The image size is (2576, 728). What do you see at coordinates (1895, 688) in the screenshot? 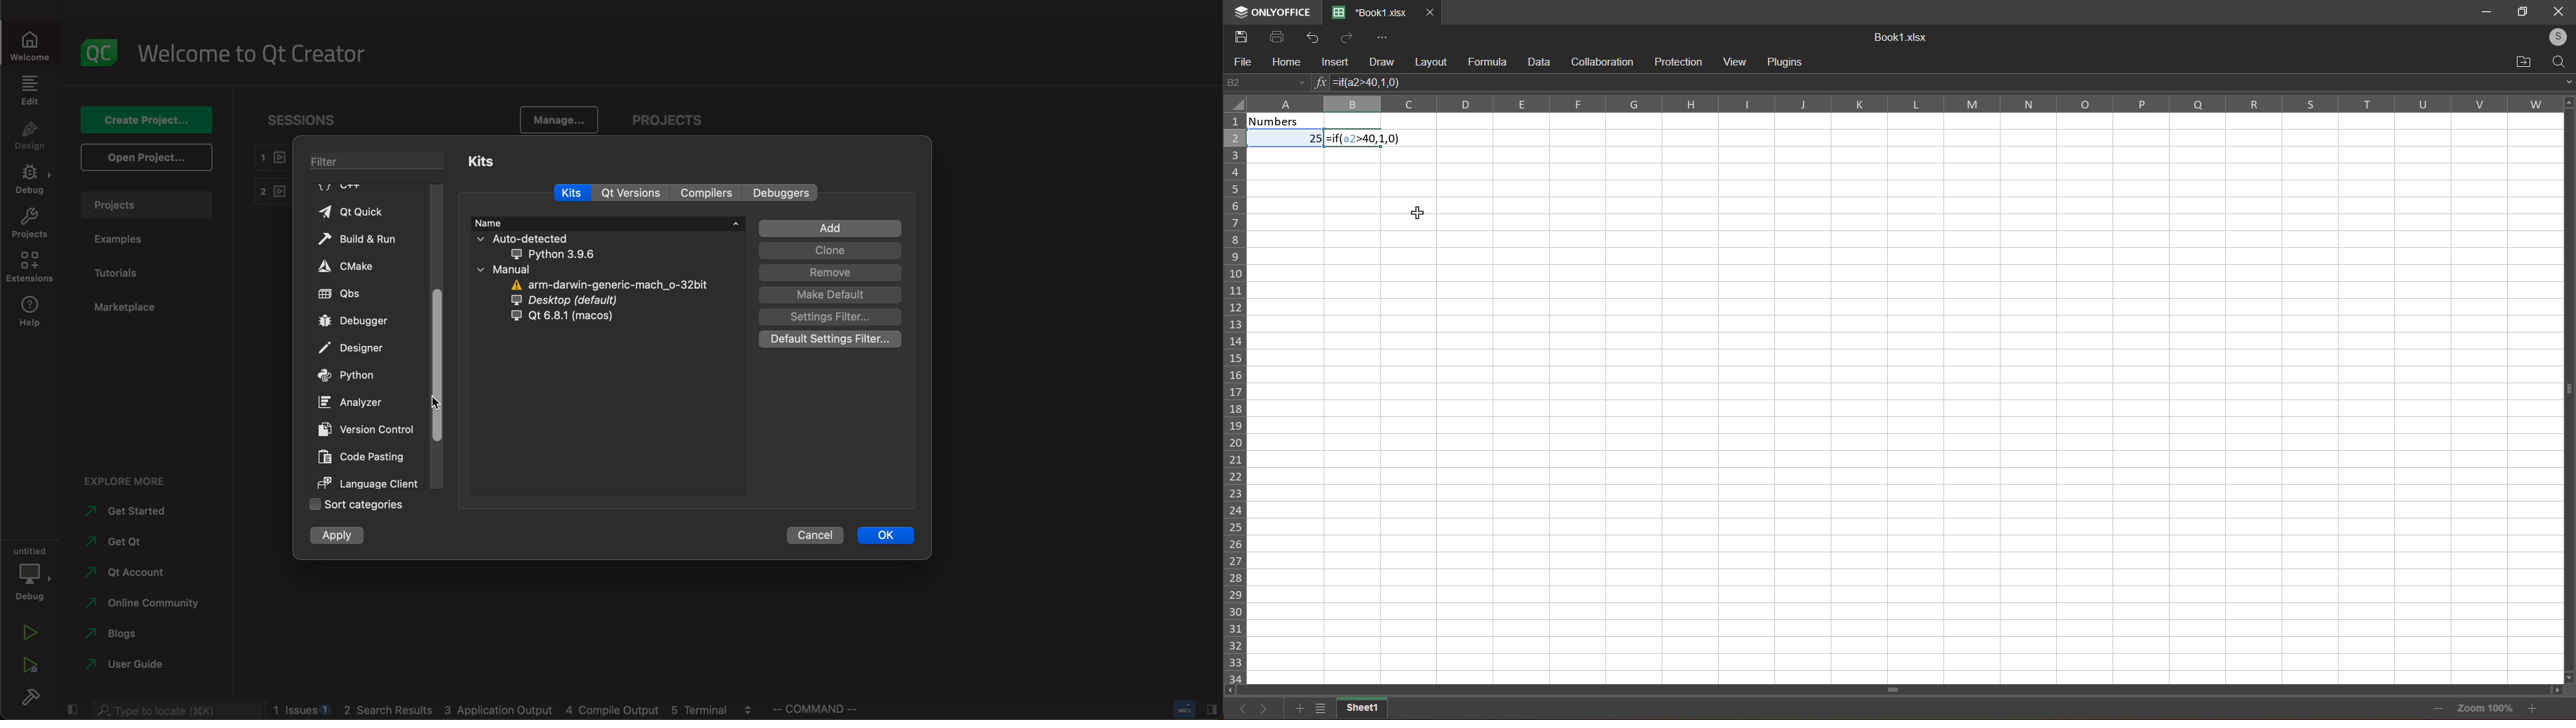
I see `Horizontal scroll bar` at bounding box center [1895, 688].